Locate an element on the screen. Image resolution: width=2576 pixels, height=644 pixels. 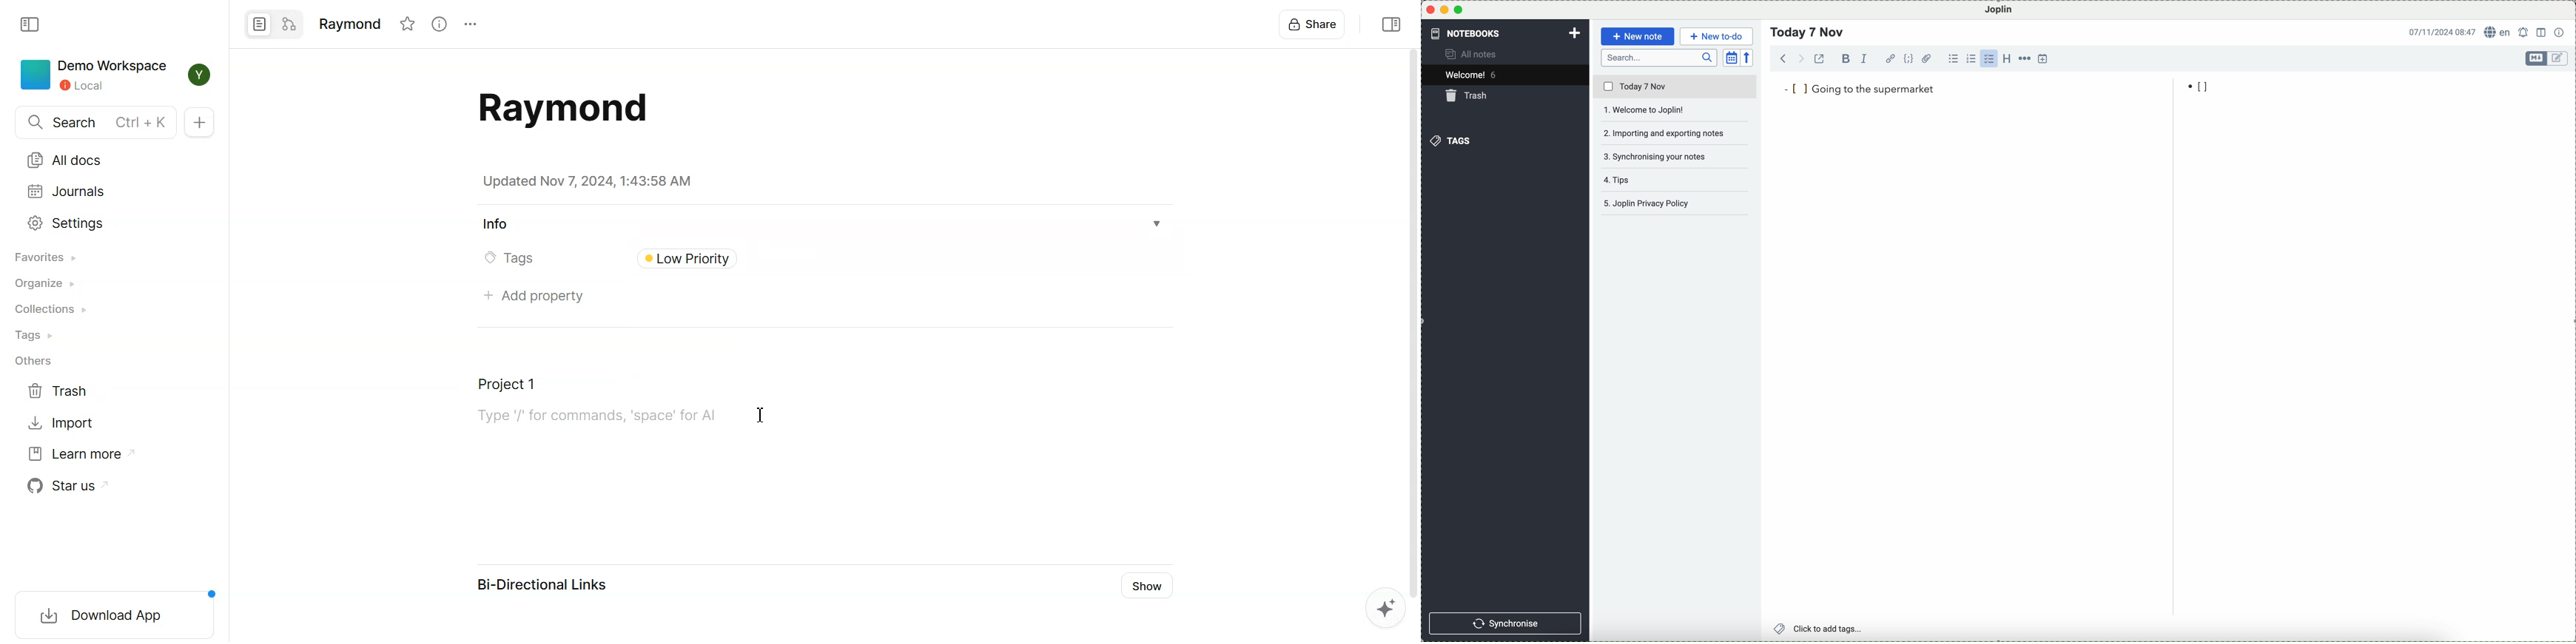
note properties is located at coordinates (2560, 32).